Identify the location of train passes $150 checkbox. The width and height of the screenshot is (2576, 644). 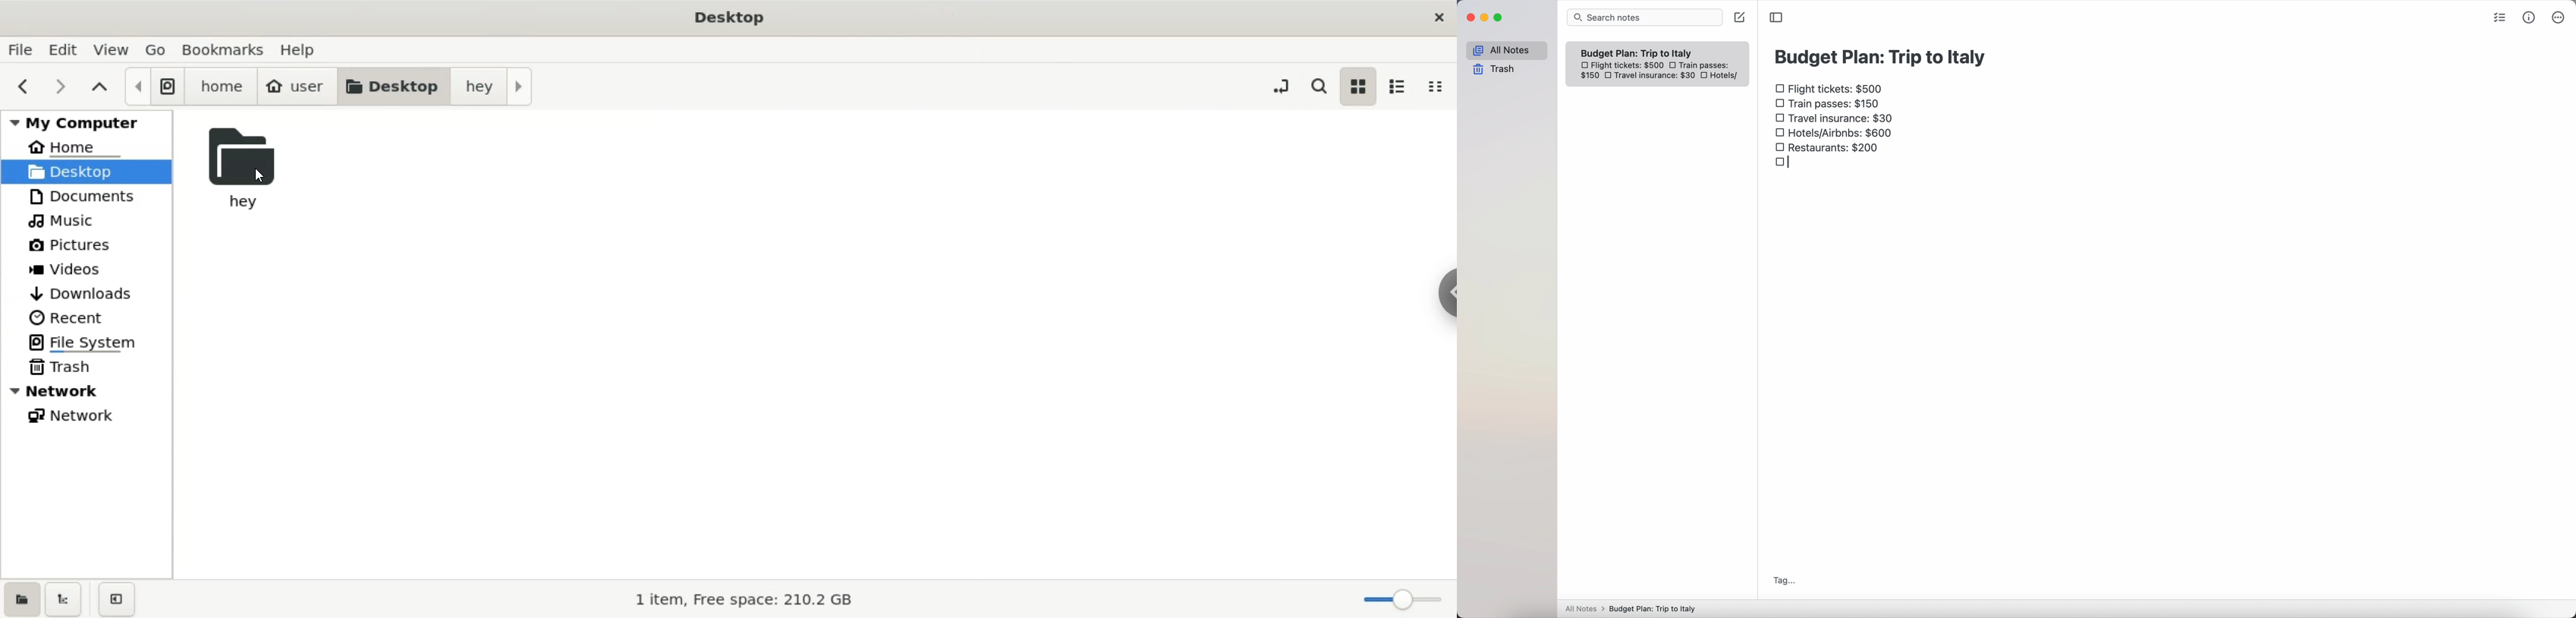
(1828, 106).